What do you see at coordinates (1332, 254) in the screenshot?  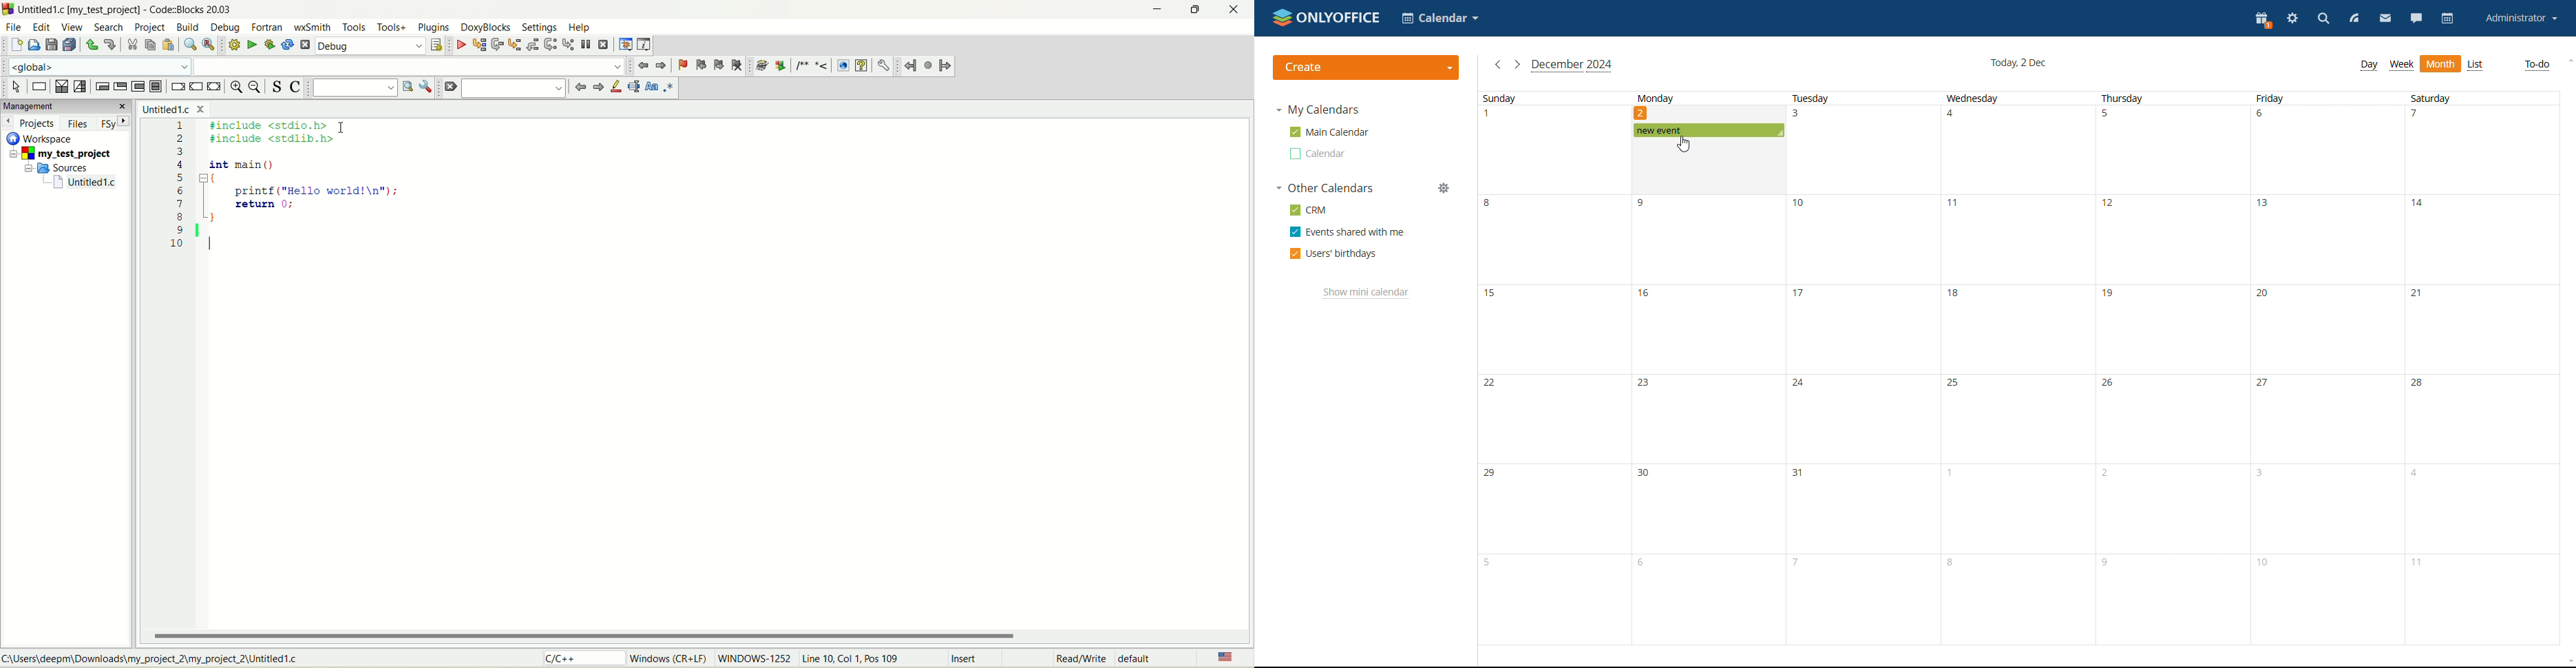 I see `users' birthdays` at bounding box center [1332, 254].